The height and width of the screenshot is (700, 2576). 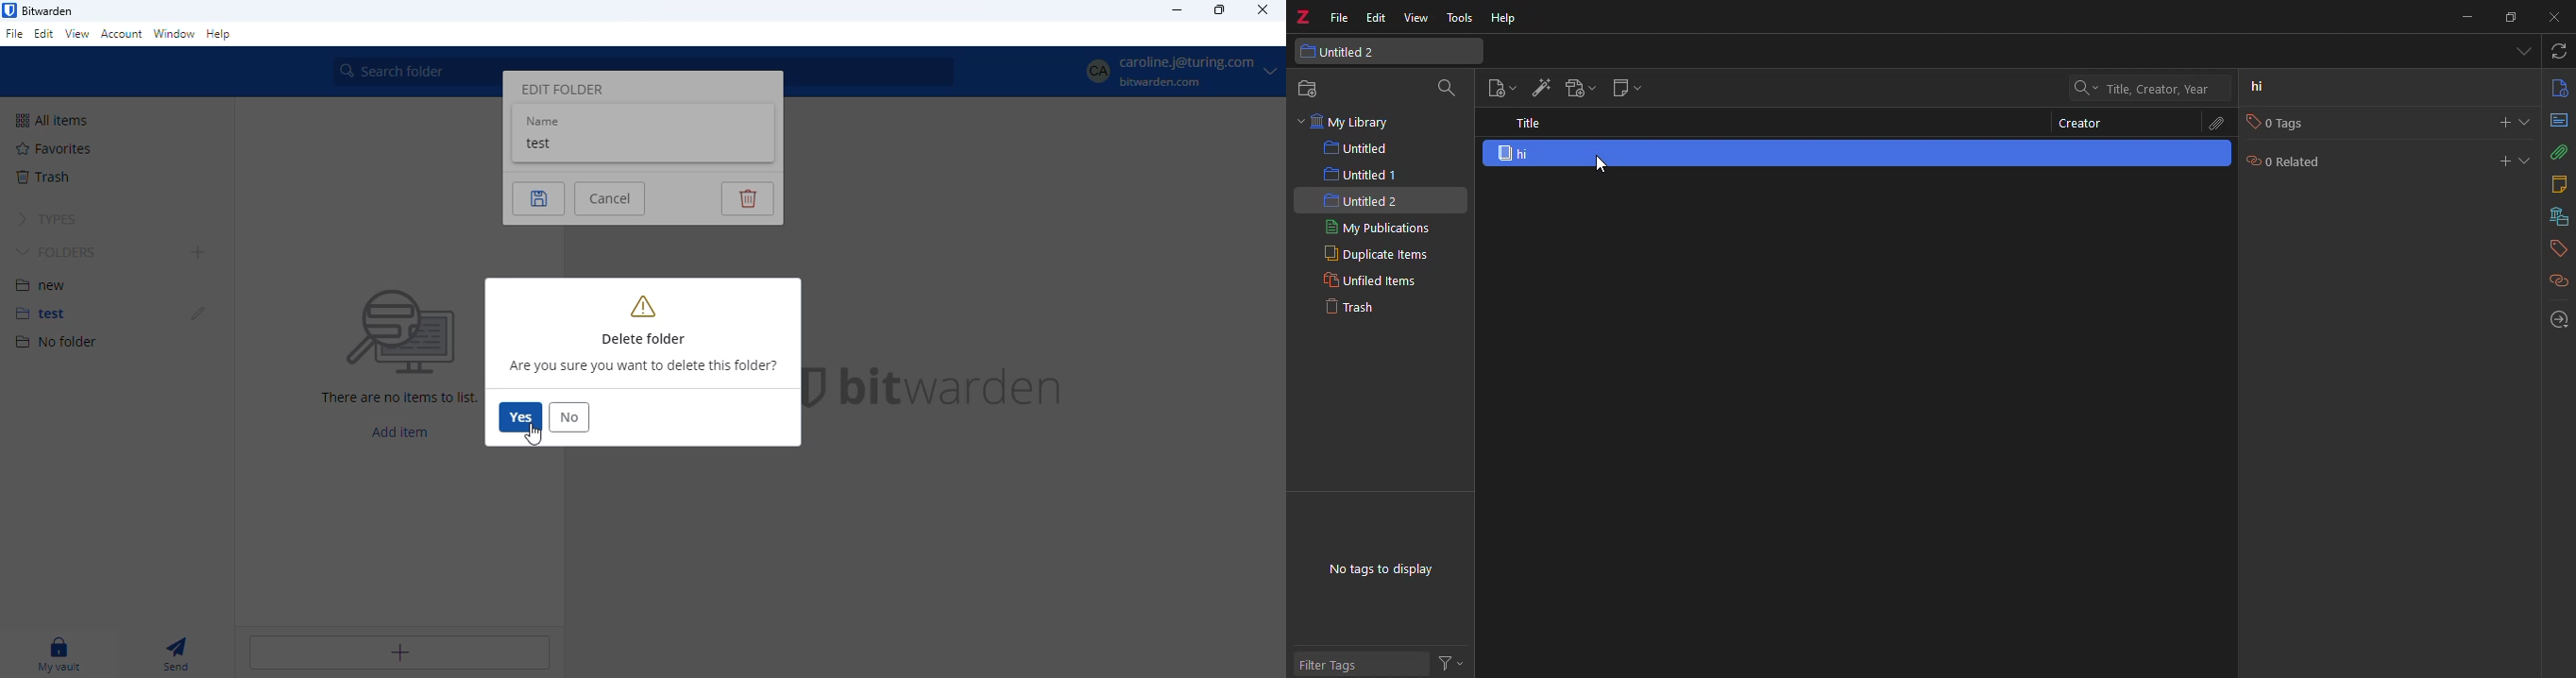 What do you see at coordinates (562, 89) in the screenshot?
I see `edit folder` at bounding box center [562, 89].